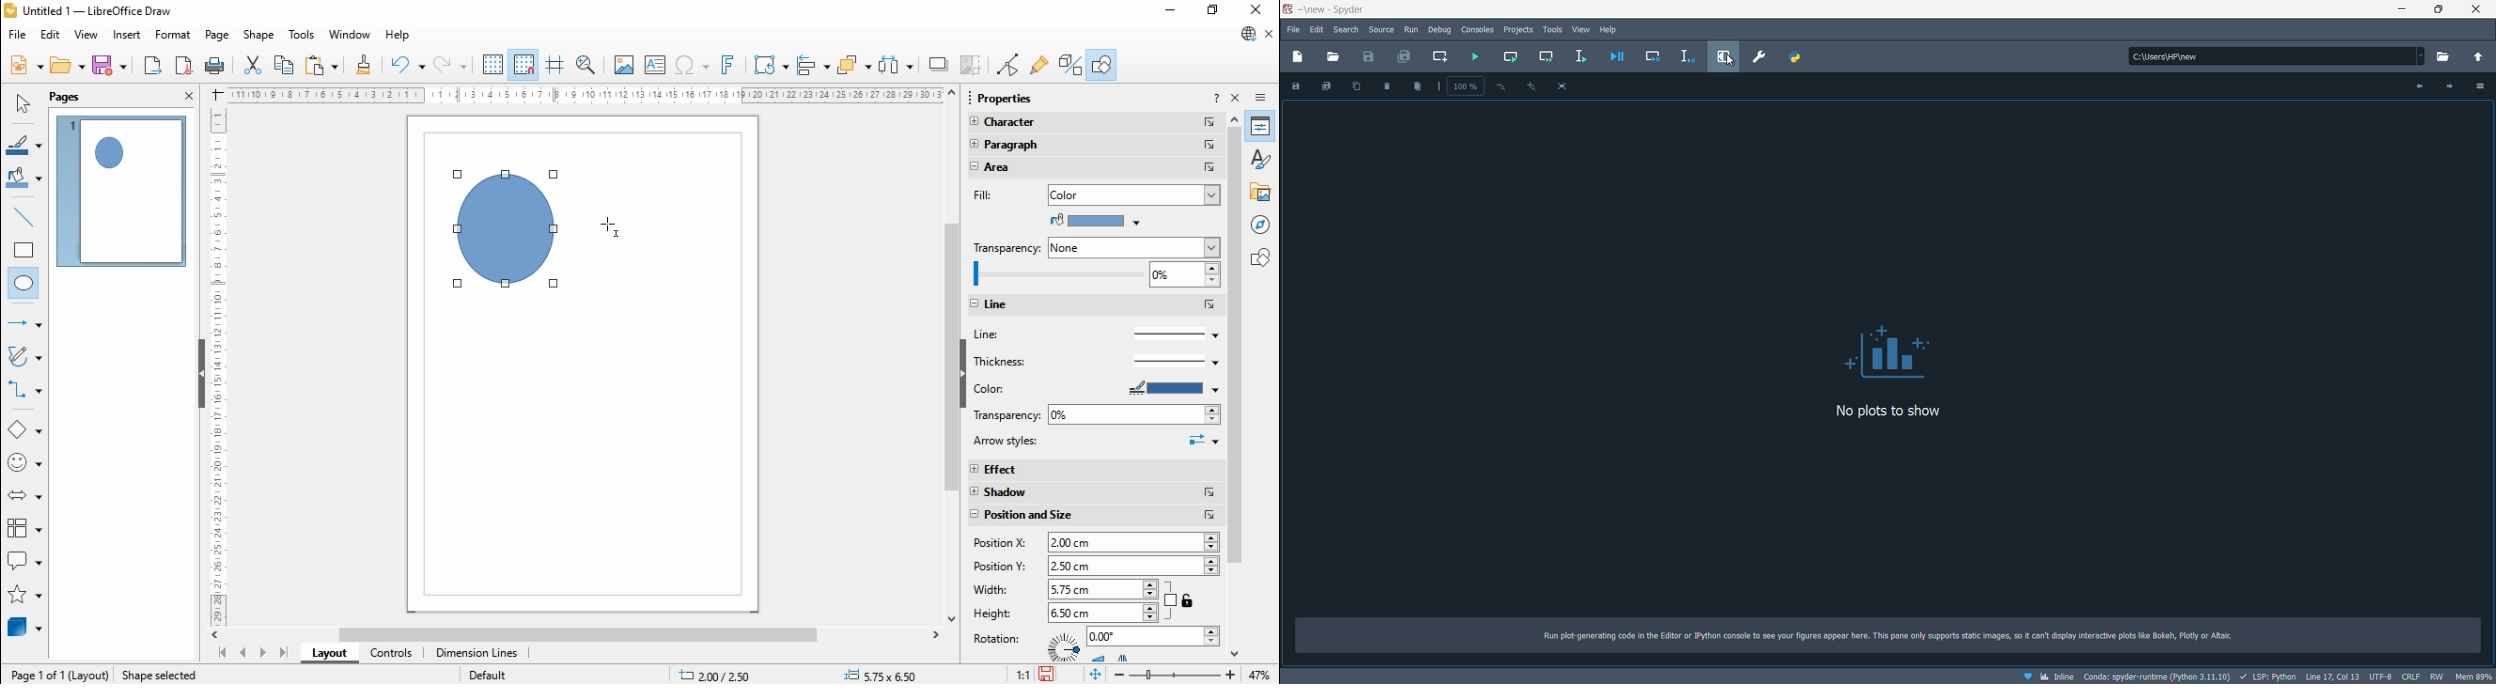 The width and height of the screenshot is (2520, 700). What do you see at coordinates (1095, 674) in the screenshot?
I see `fir page to current window` at bounding box center [1095, 674].